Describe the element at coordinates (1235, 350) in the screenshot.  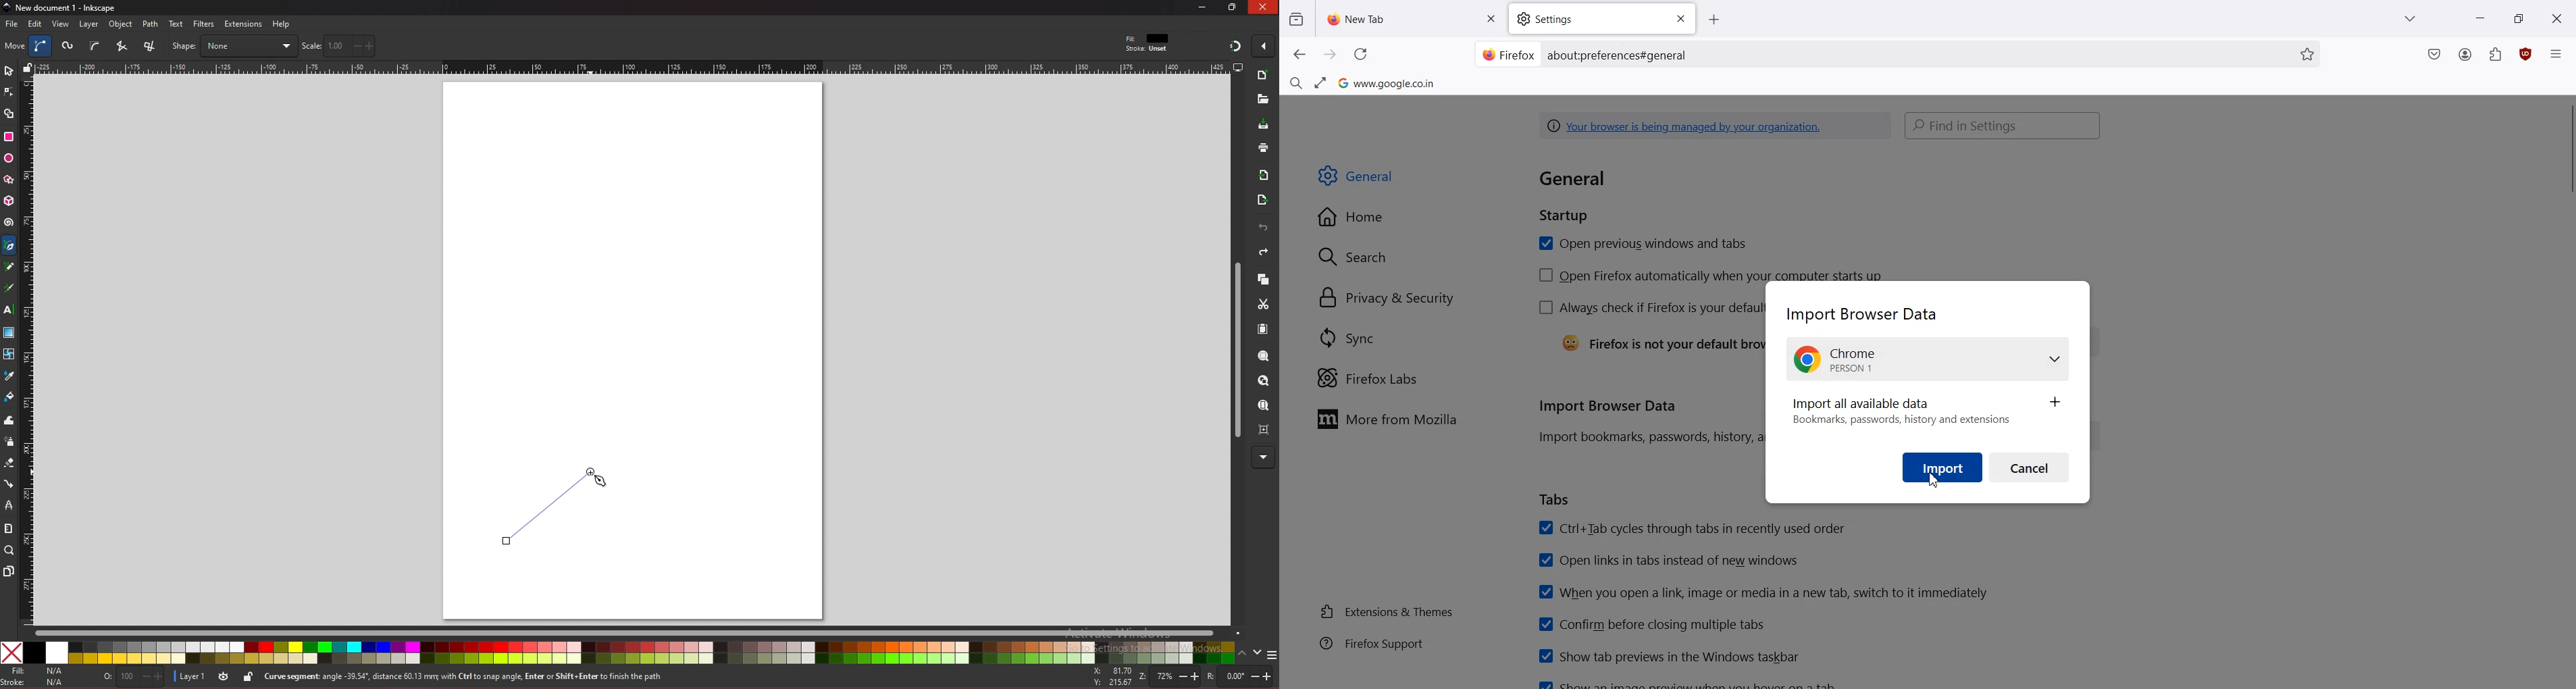
I see `scroll bar` at that location.